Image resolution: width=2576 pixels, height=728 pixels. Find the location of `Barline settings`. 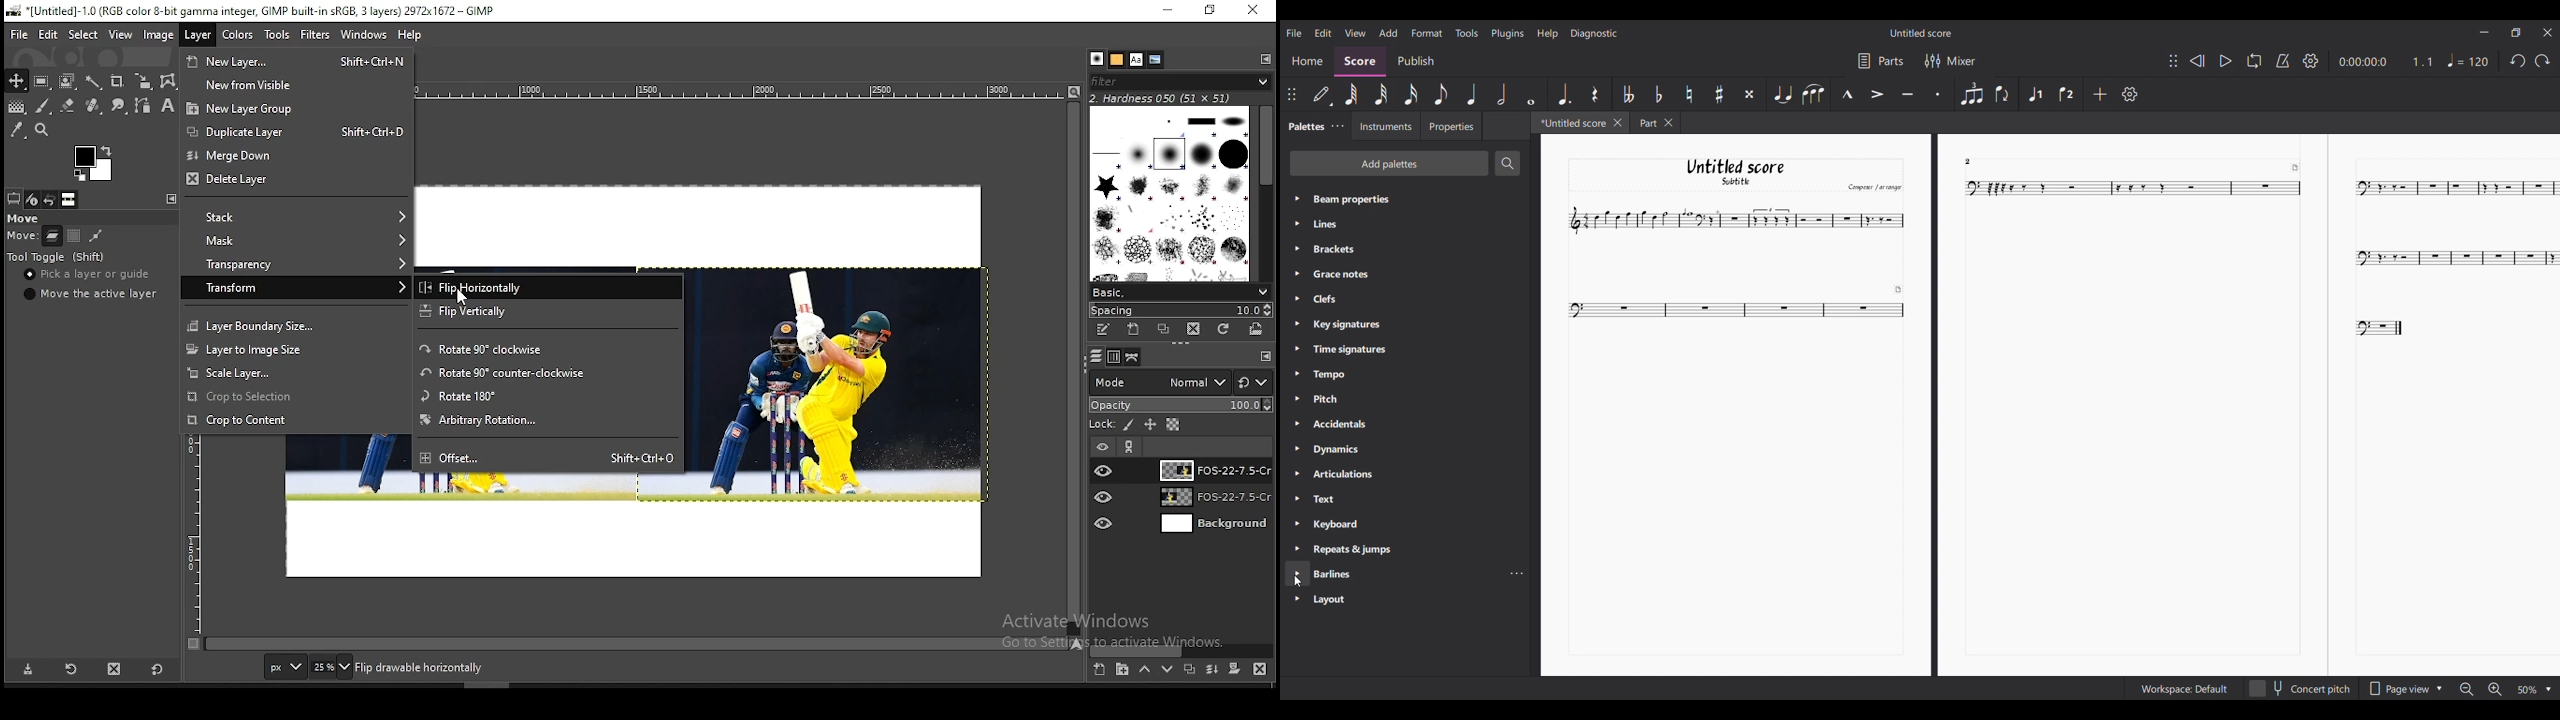

Barline settings is located at coordinates (1517, 573).